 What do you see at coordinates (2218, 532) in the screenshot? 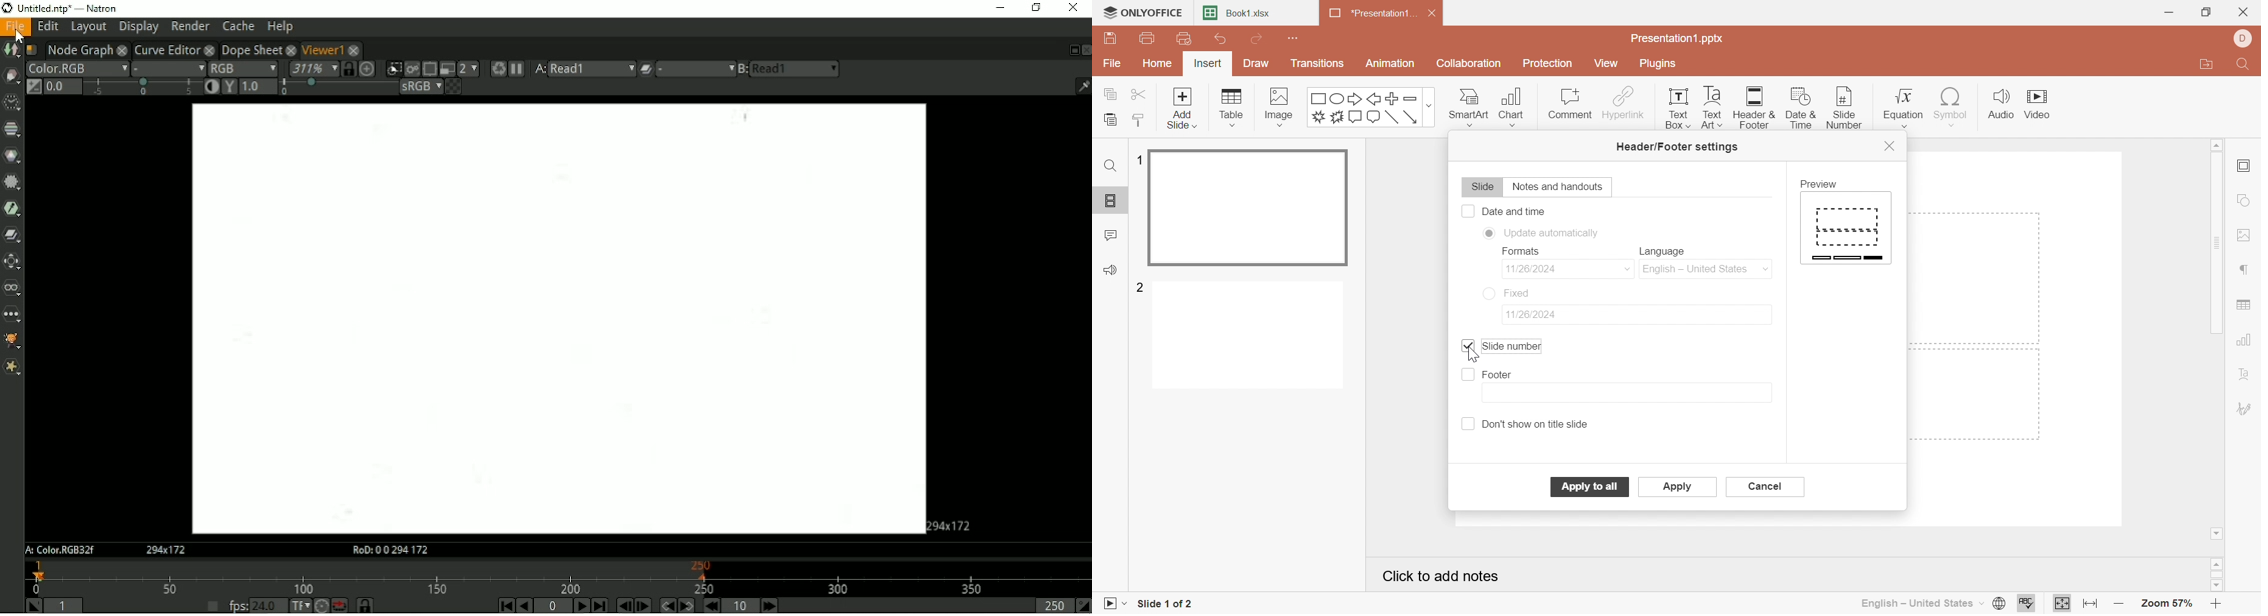
I see `Scroll Down` at bounding box center [2218, 532].